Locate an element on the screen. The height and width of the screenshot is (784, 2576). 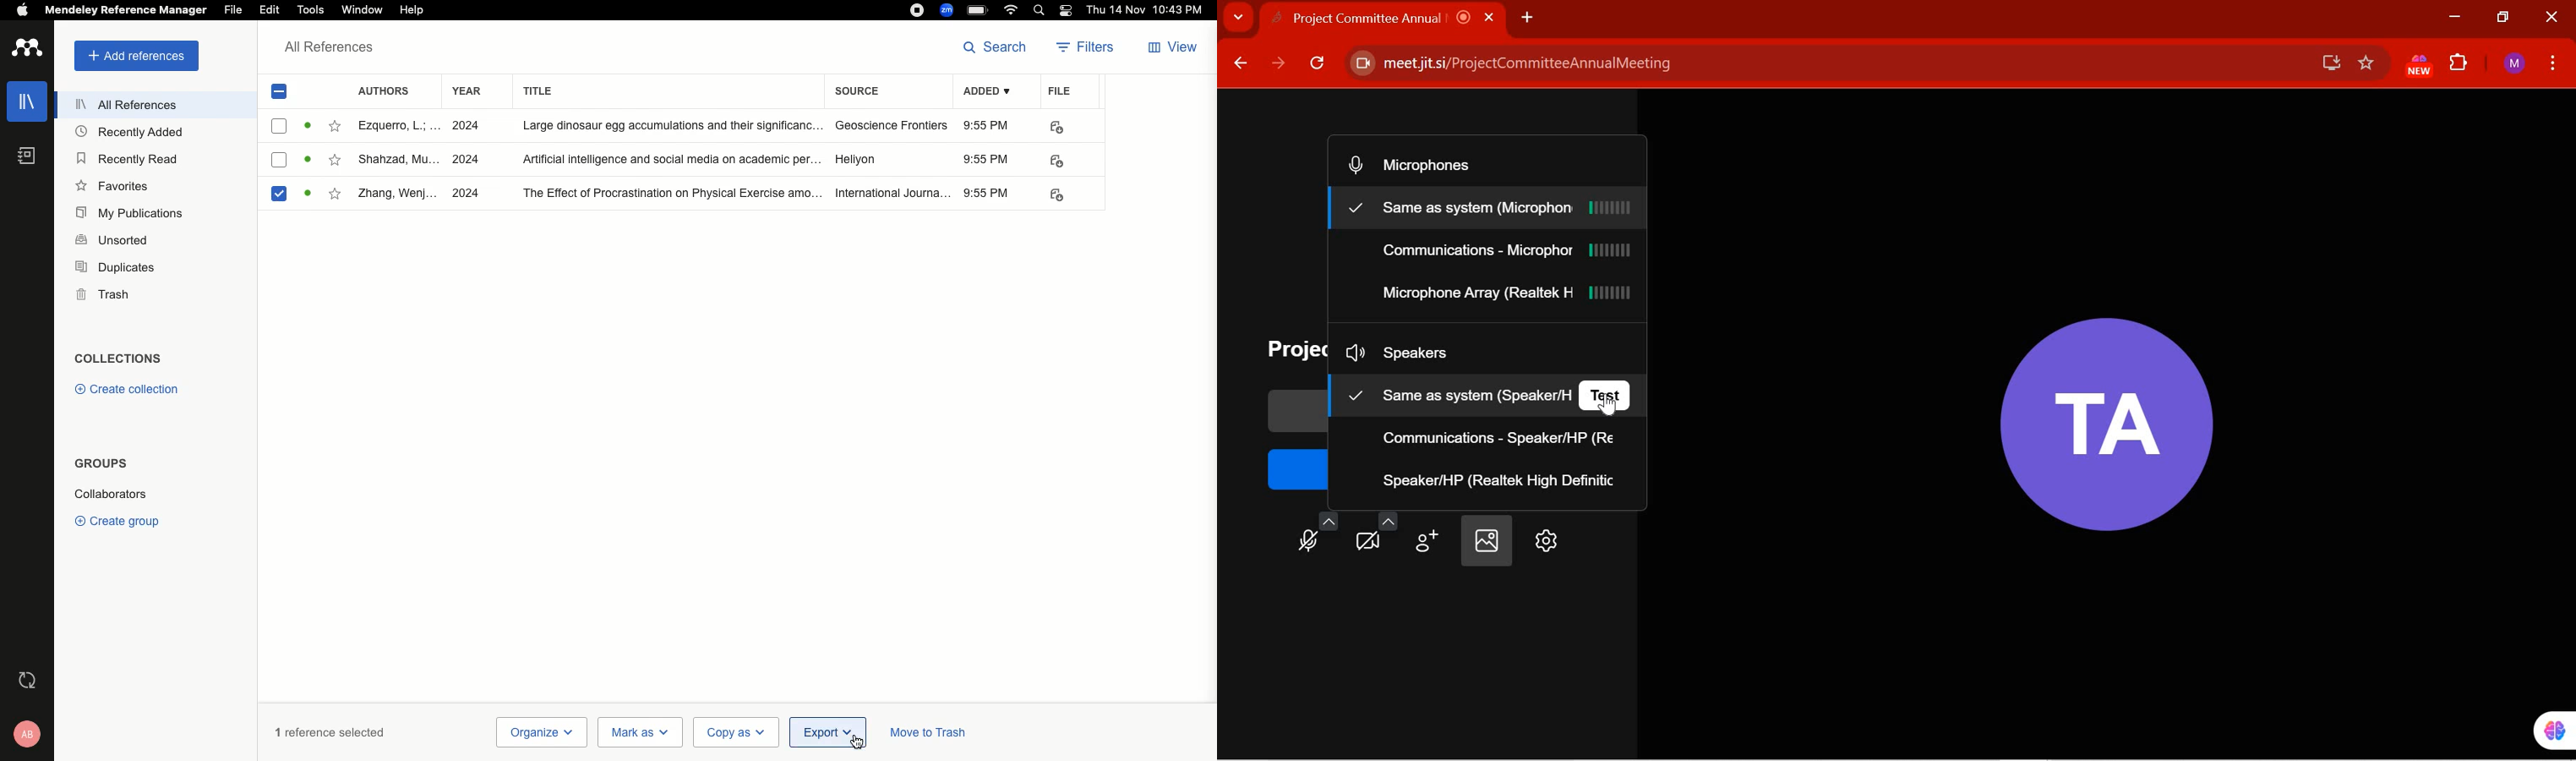
My publications is located at coordinates (134, 214).